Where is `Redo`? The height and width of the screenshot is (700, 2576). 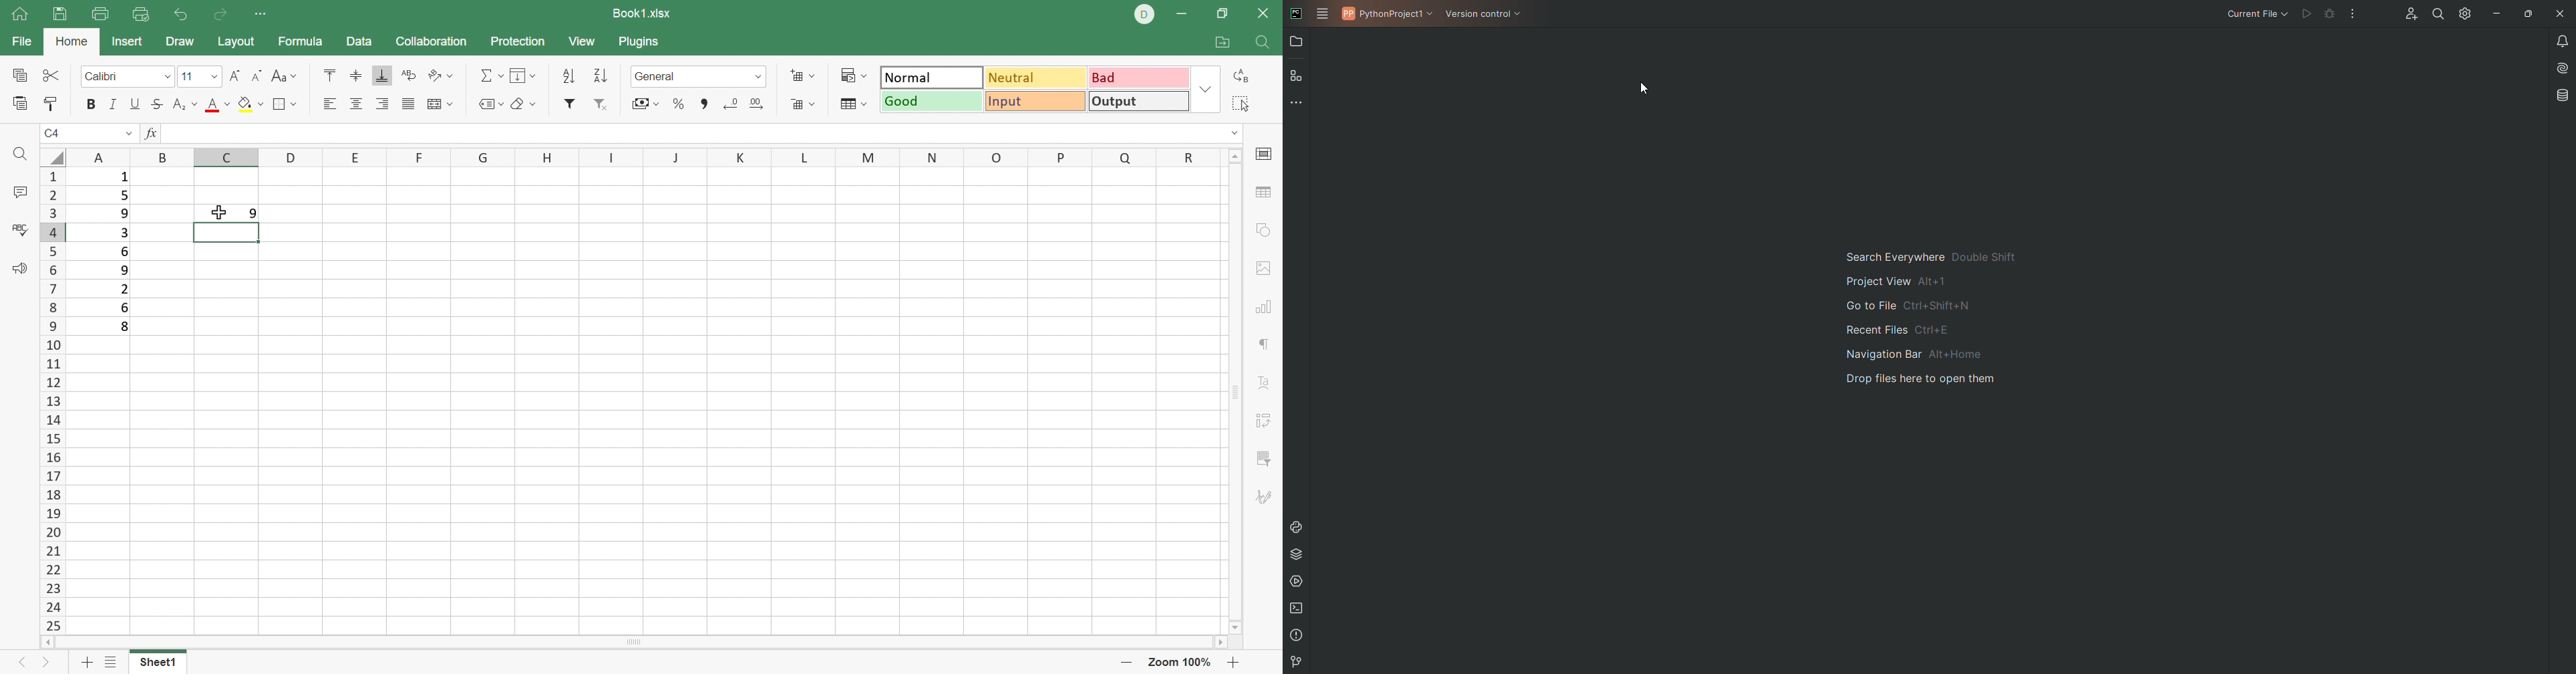 Redo is located at coordinates (219, 13).